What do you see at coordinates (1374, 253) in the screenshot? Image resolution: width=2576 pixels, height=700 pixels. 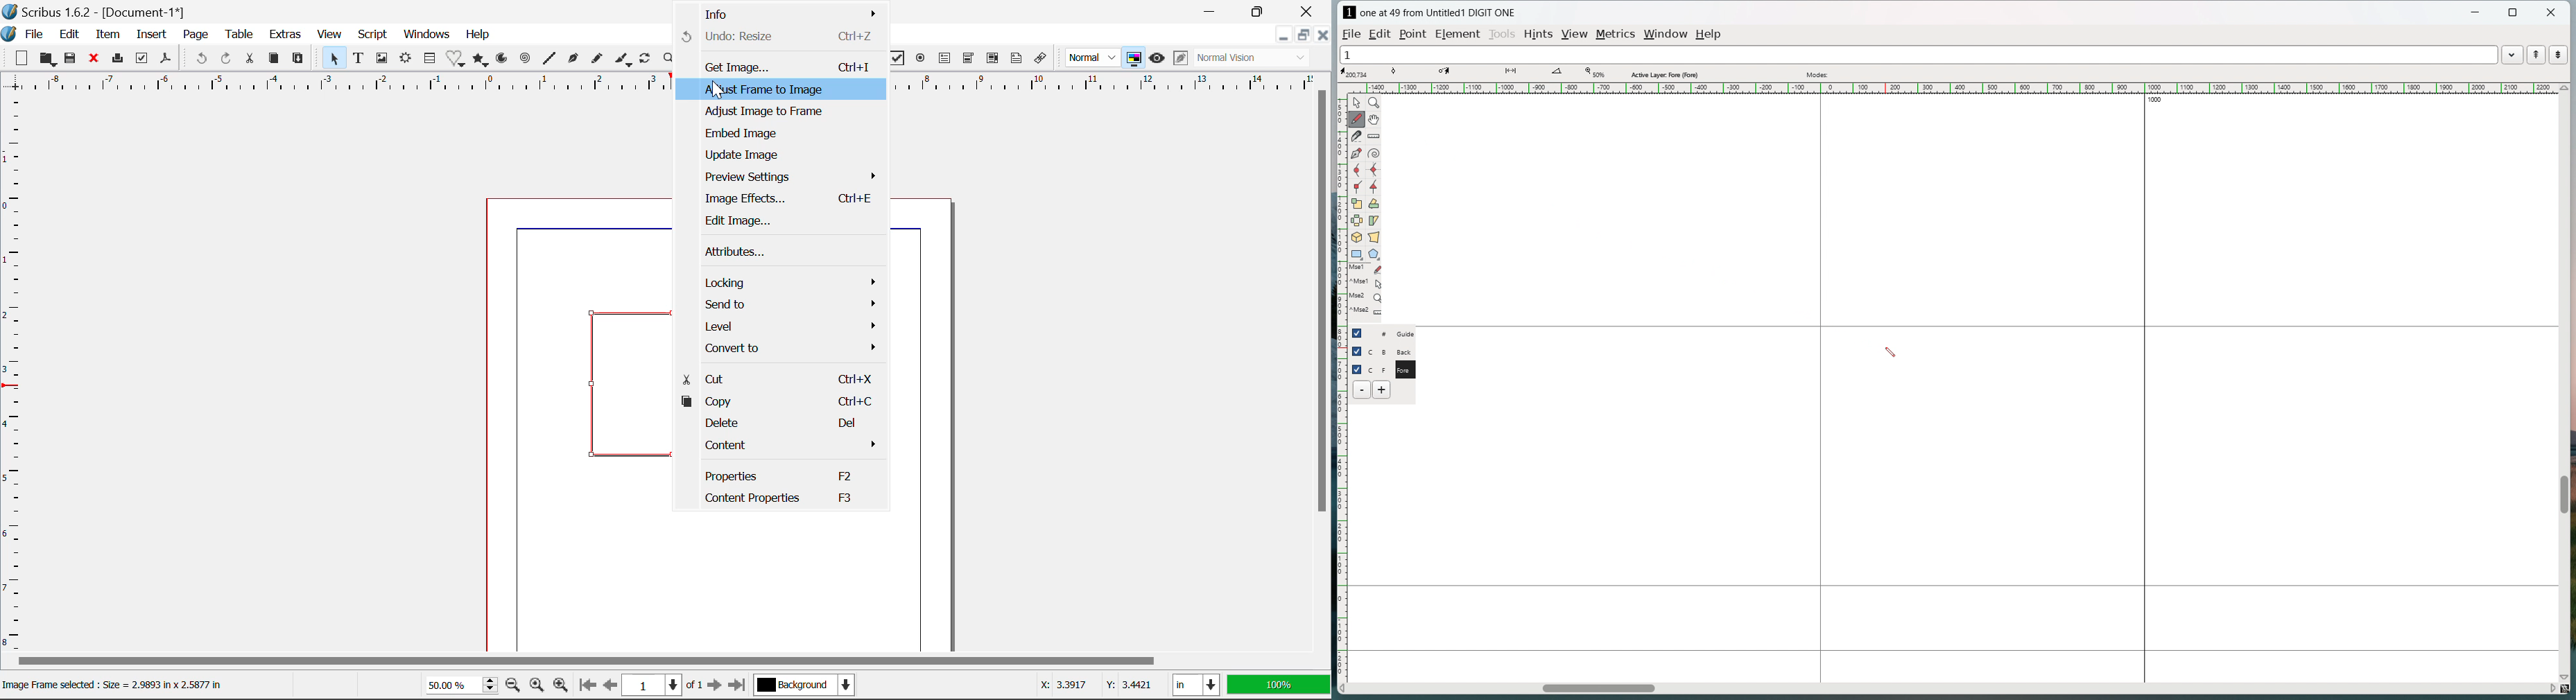 I see `polygon/star` at bounding box center [1374, 253].